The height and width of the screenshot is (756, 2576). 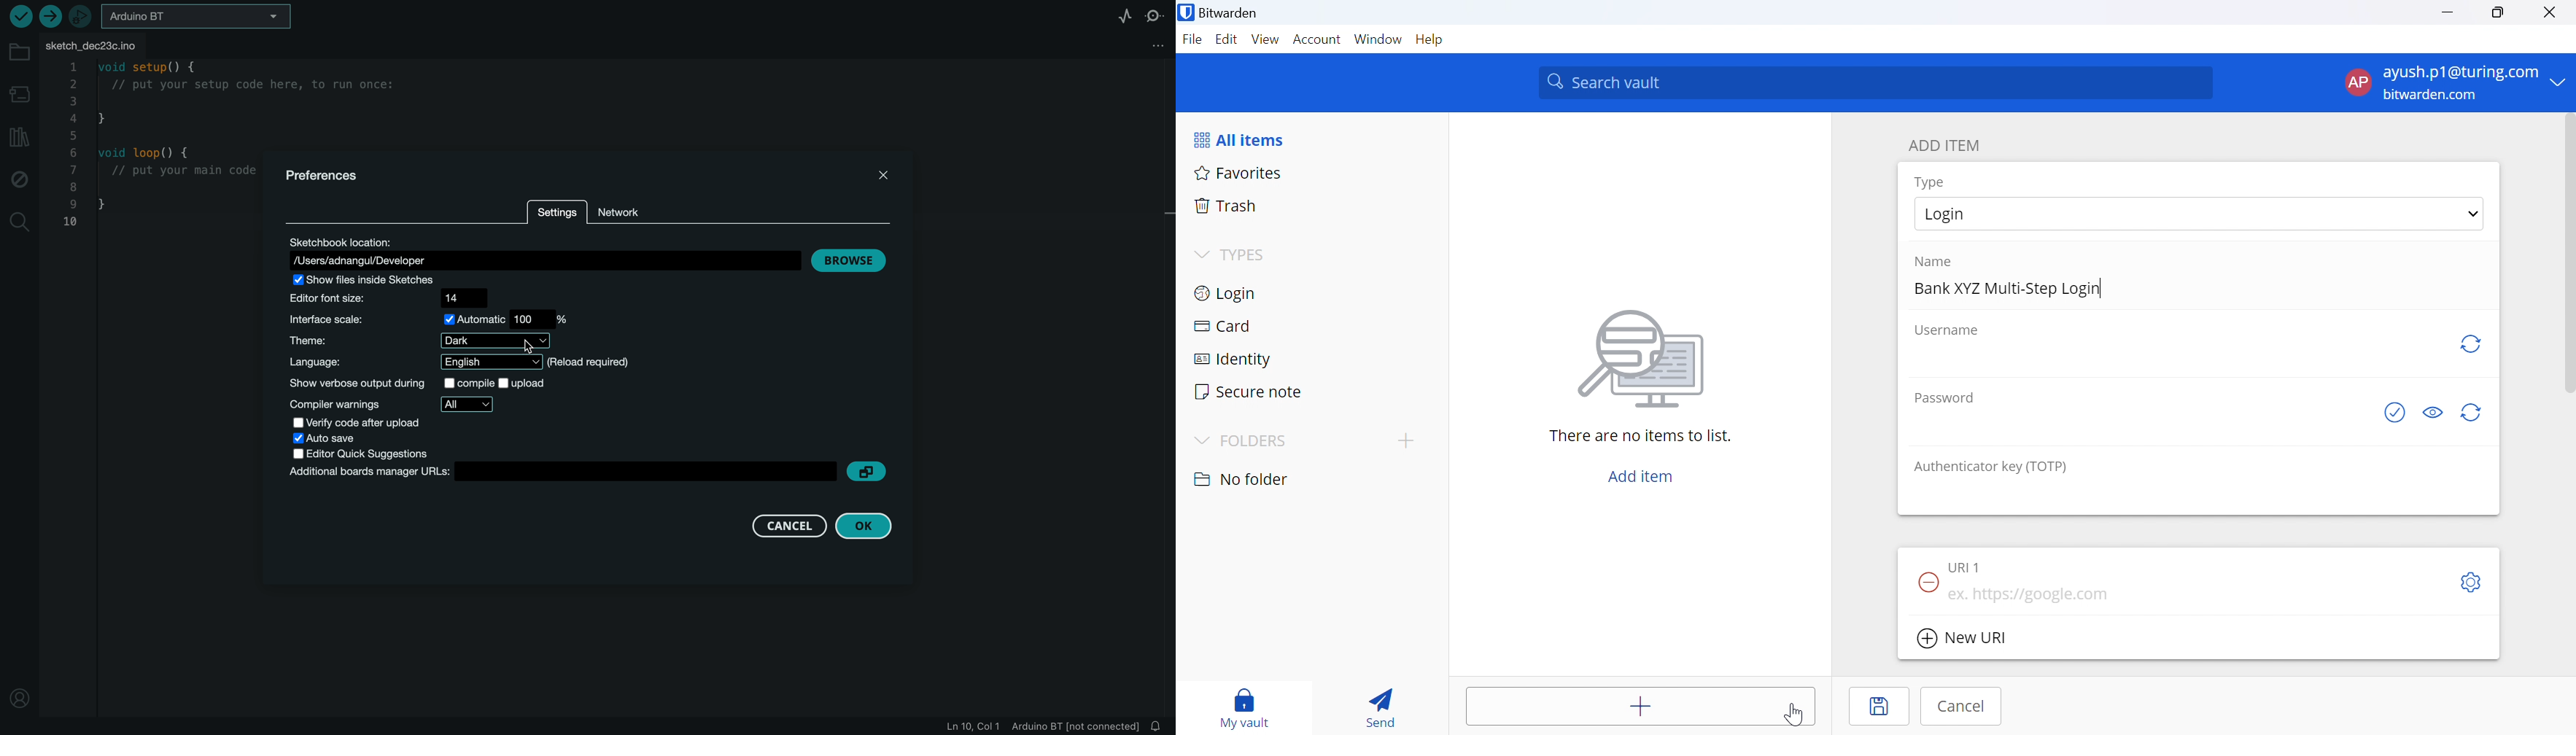 I want to click on Drop Down, so click(x=2470, y=215).